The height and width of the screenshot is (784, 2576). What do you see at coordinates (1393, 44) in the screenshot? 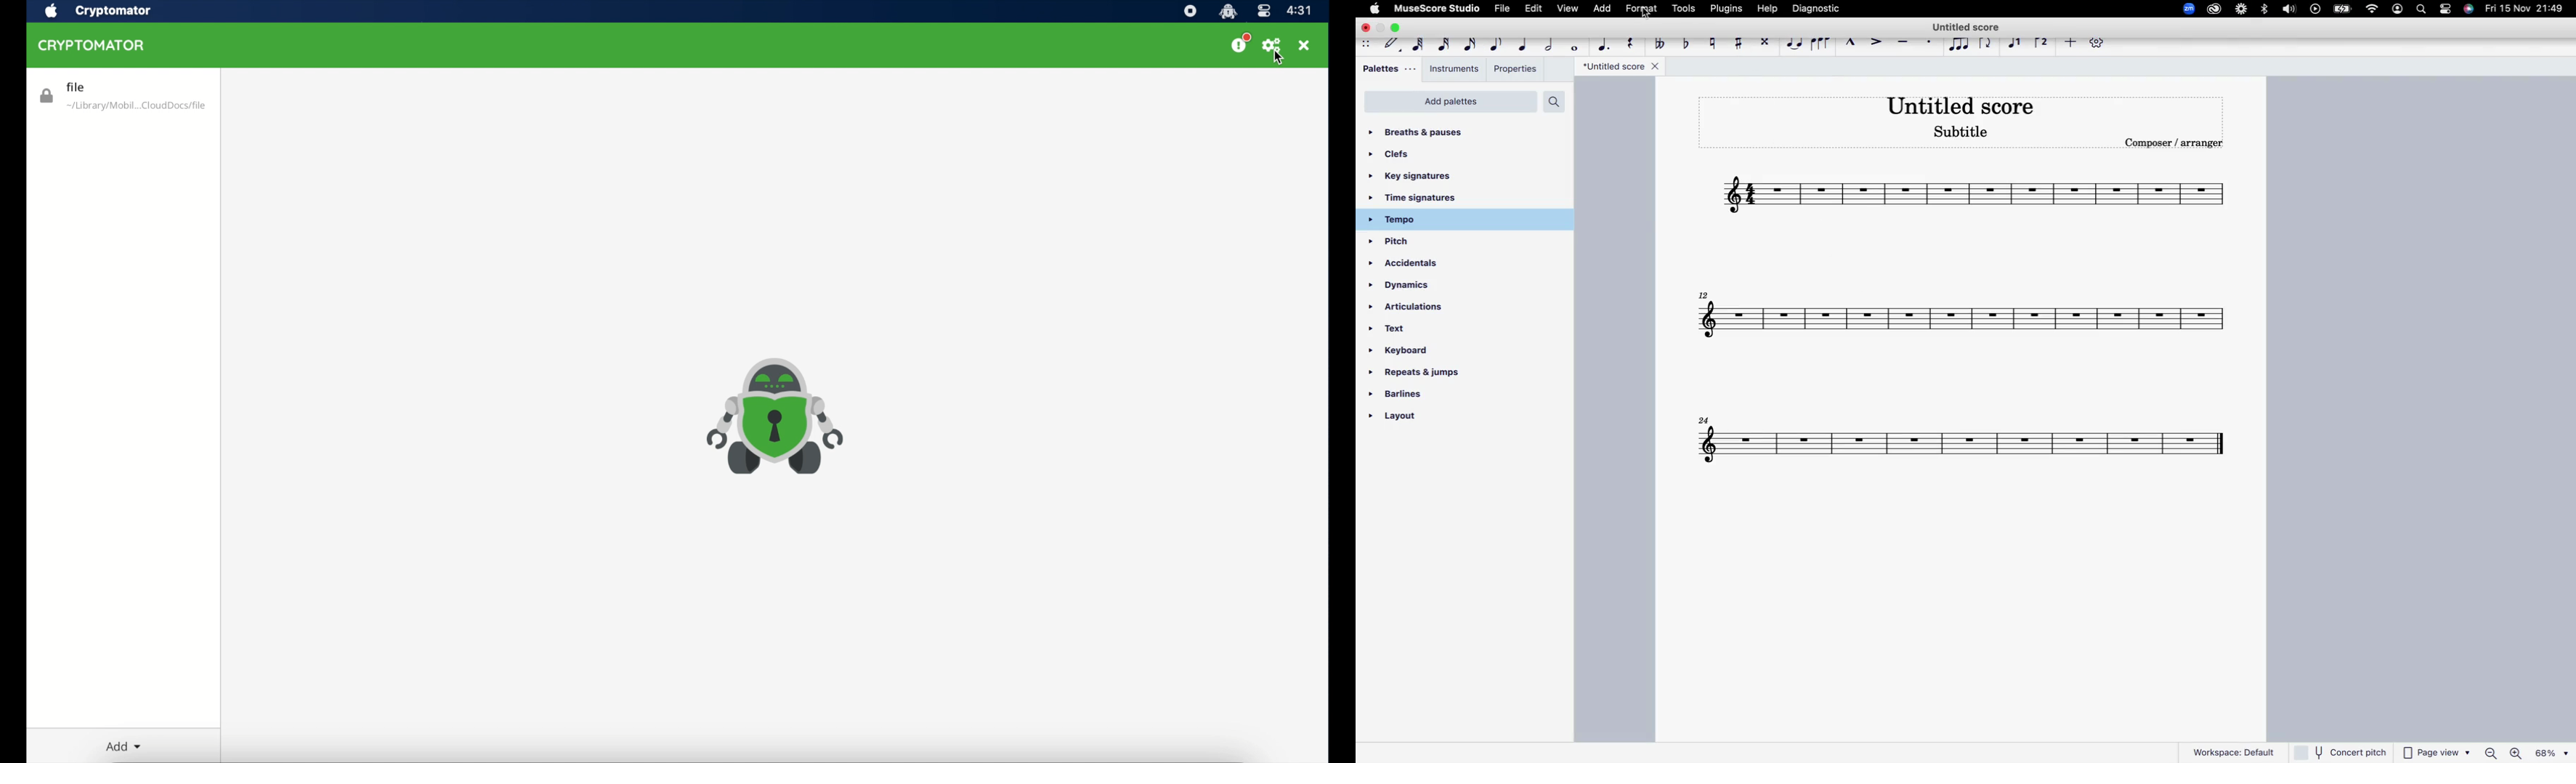
I see `default` at bounding box center [1393, 44].